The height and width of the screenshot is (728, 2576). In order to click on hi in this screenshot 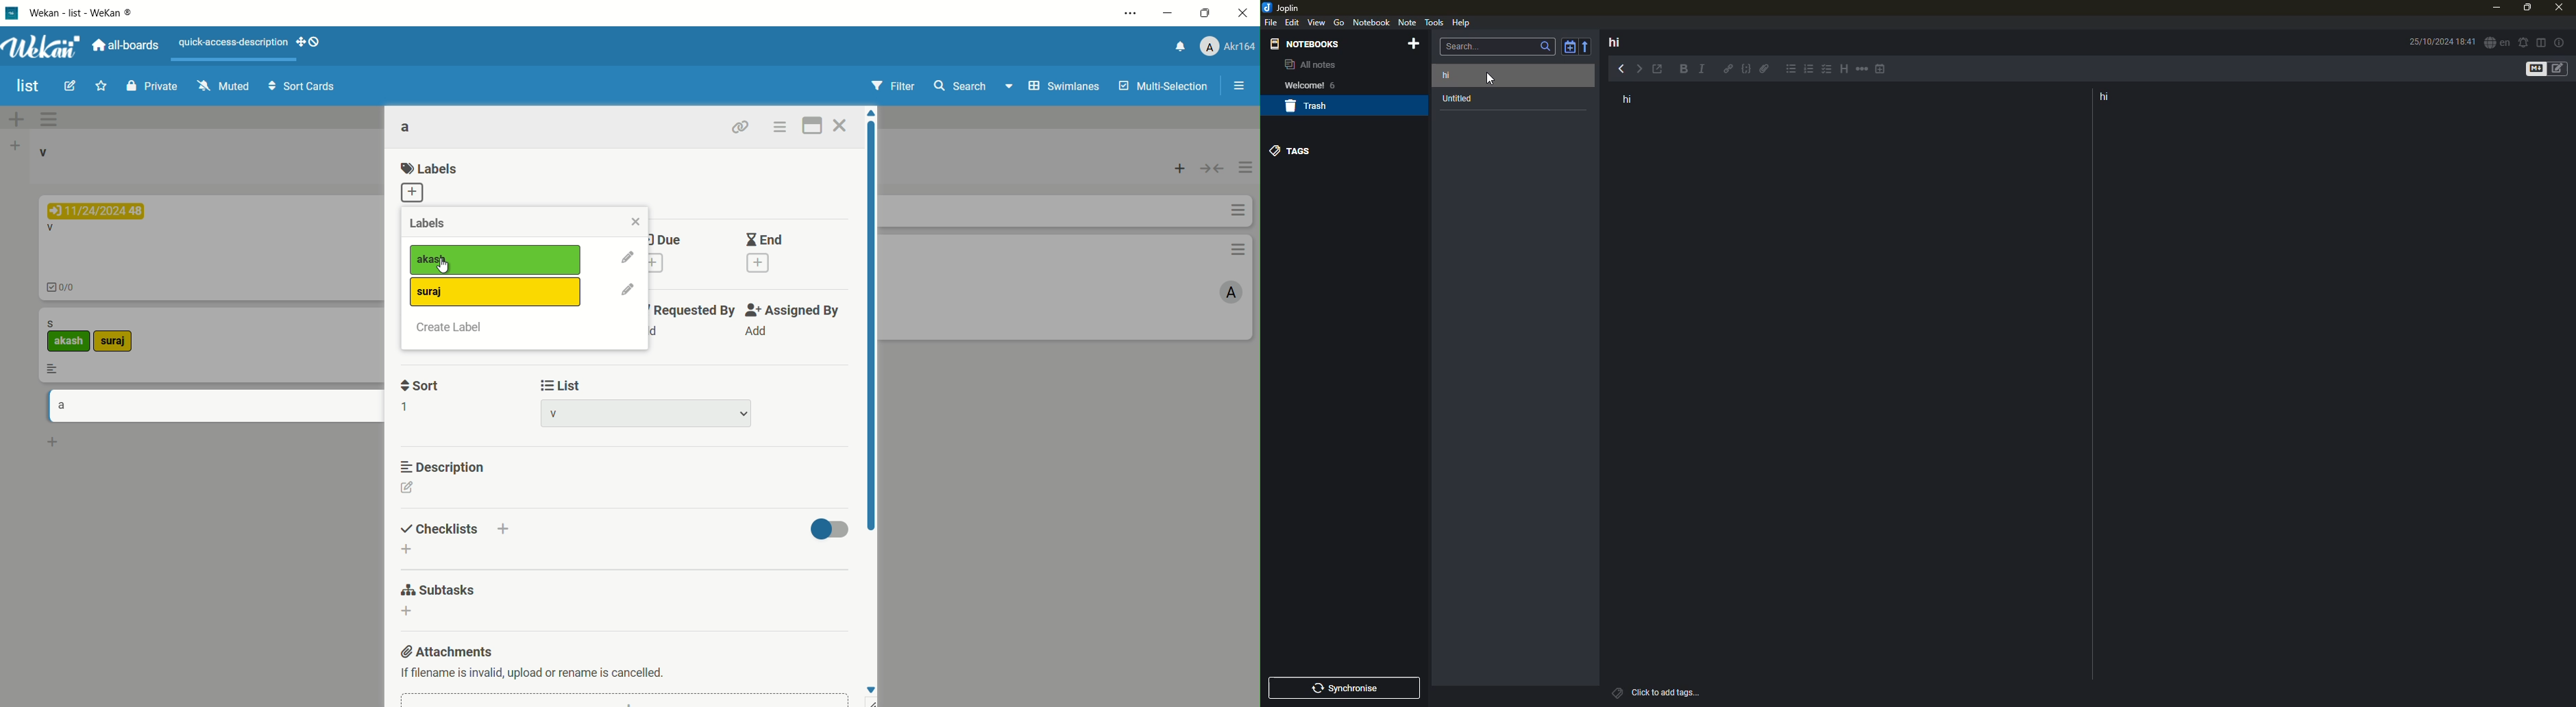, I will do `click(1633, 100)`.